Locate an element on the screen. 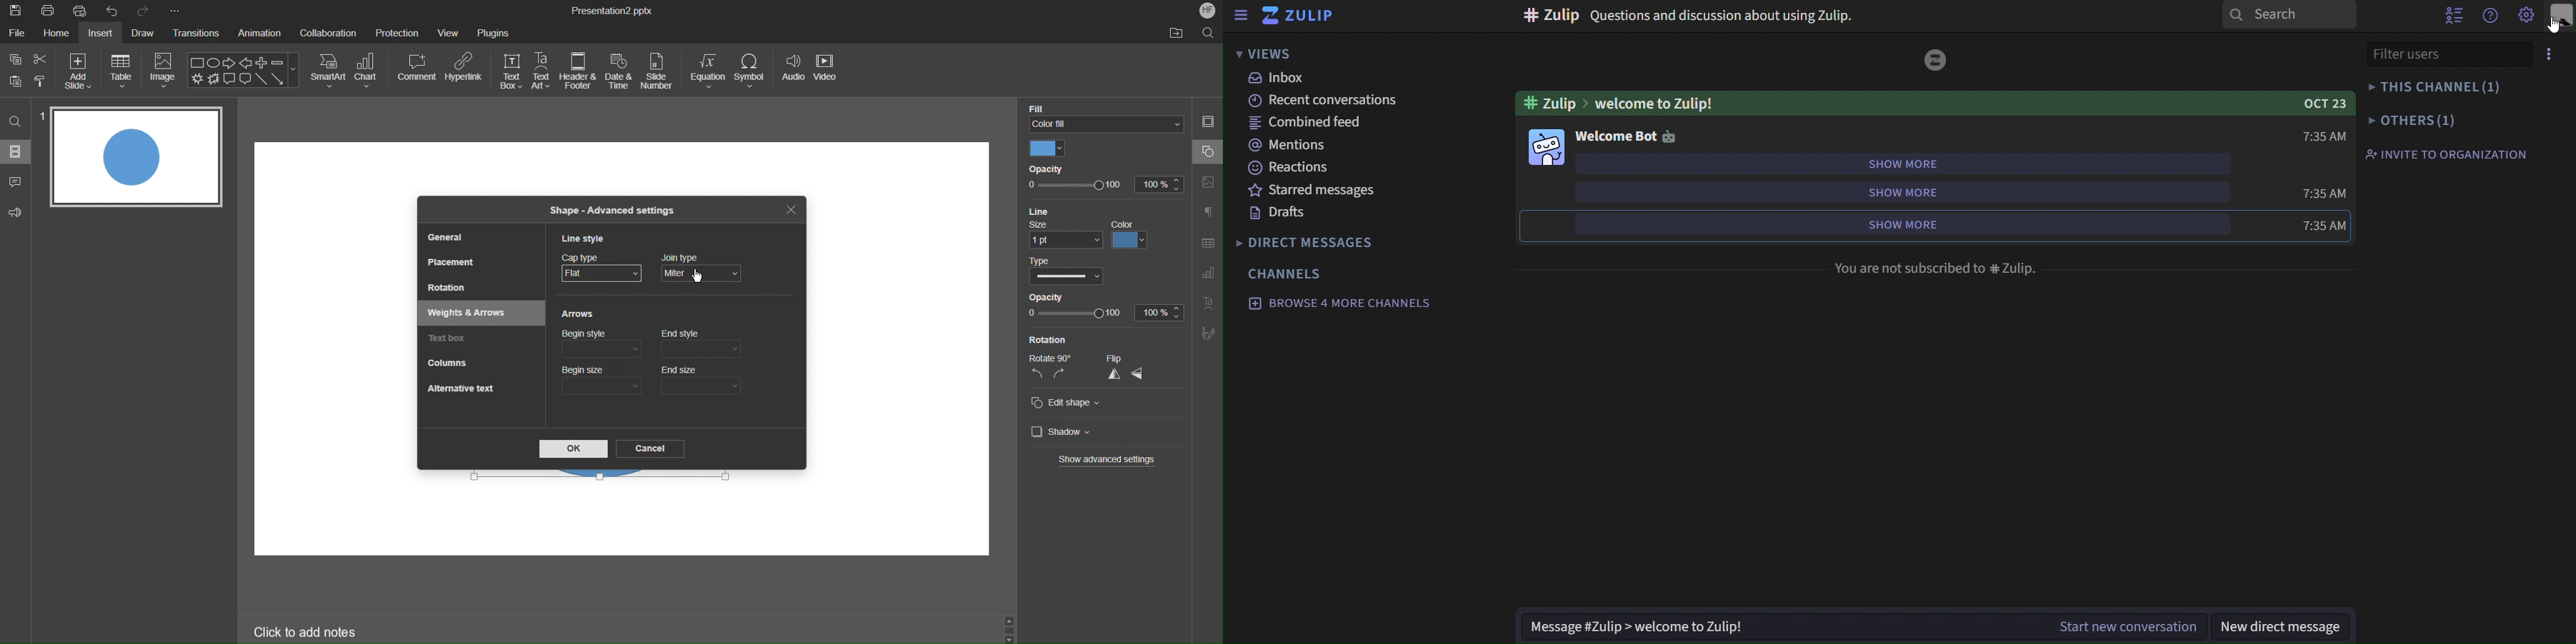 The image size is (2576, 644). OK is located at coordinates (574, 448).